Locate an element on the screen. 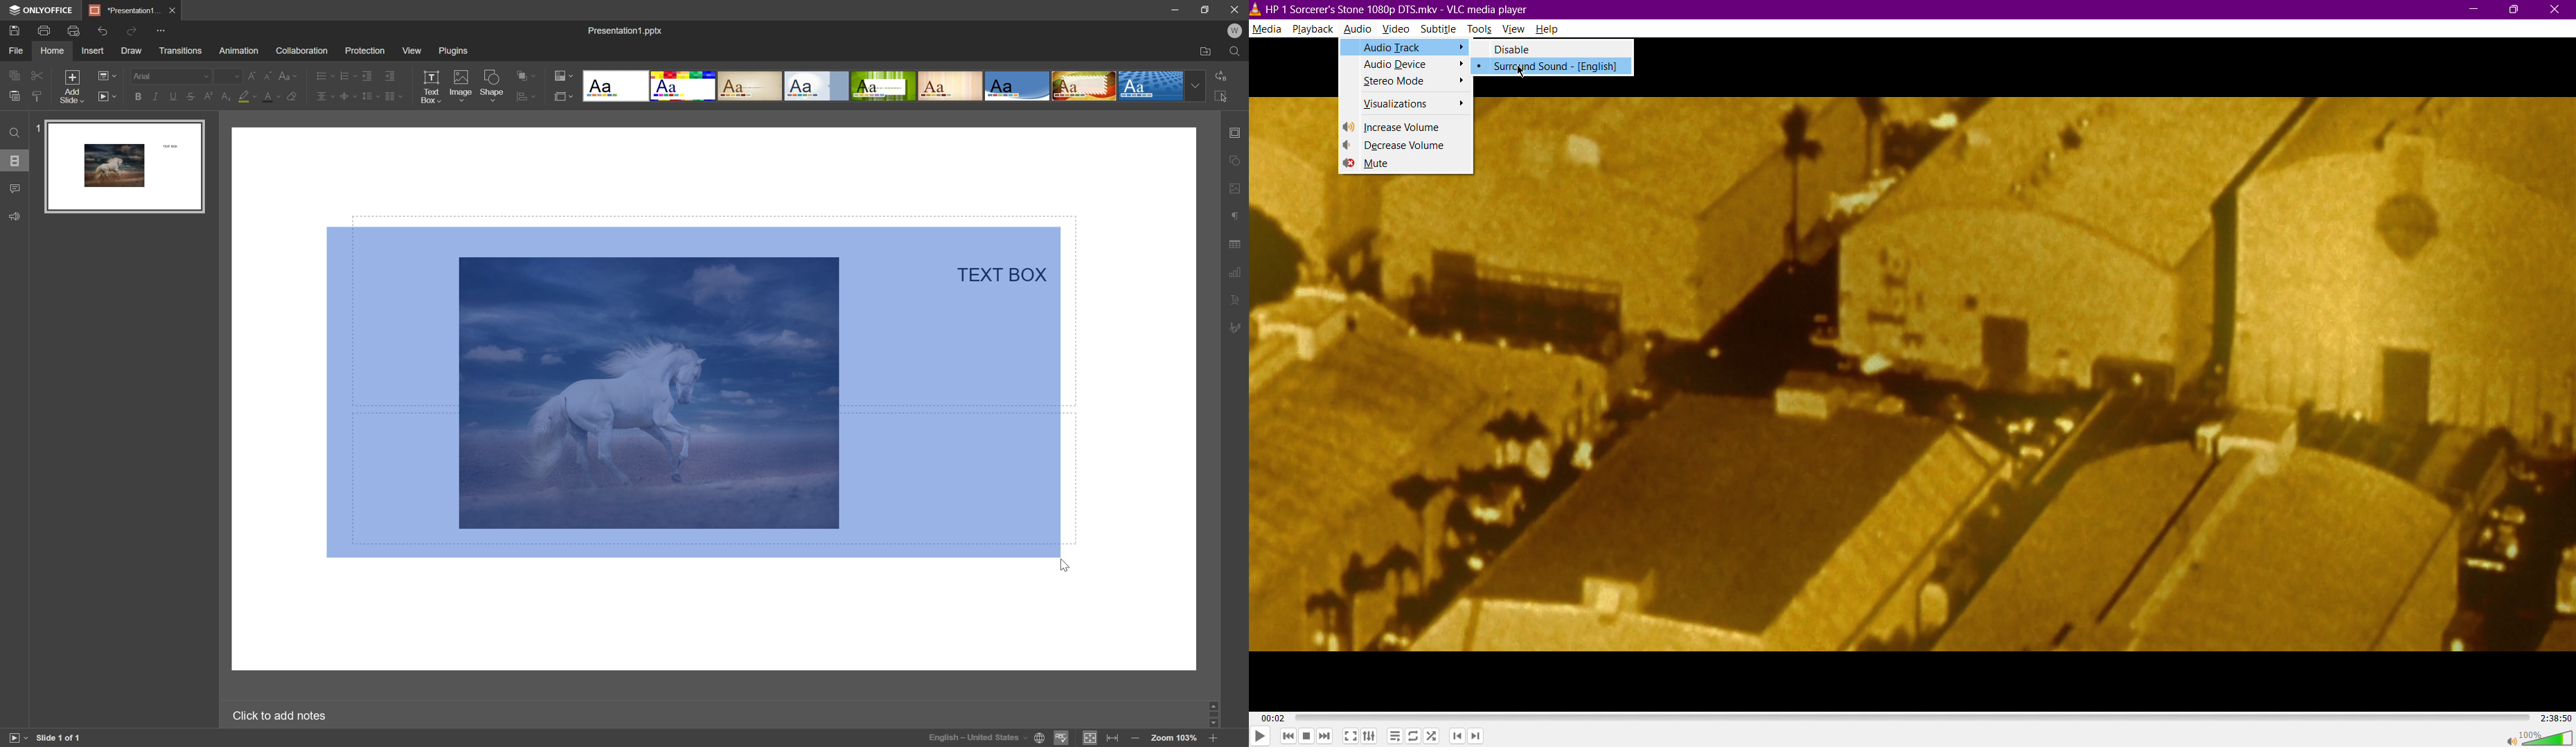 The width and height of the screenshot is (2576, 756). Skip Forward is located at coordinates (1326, 737).